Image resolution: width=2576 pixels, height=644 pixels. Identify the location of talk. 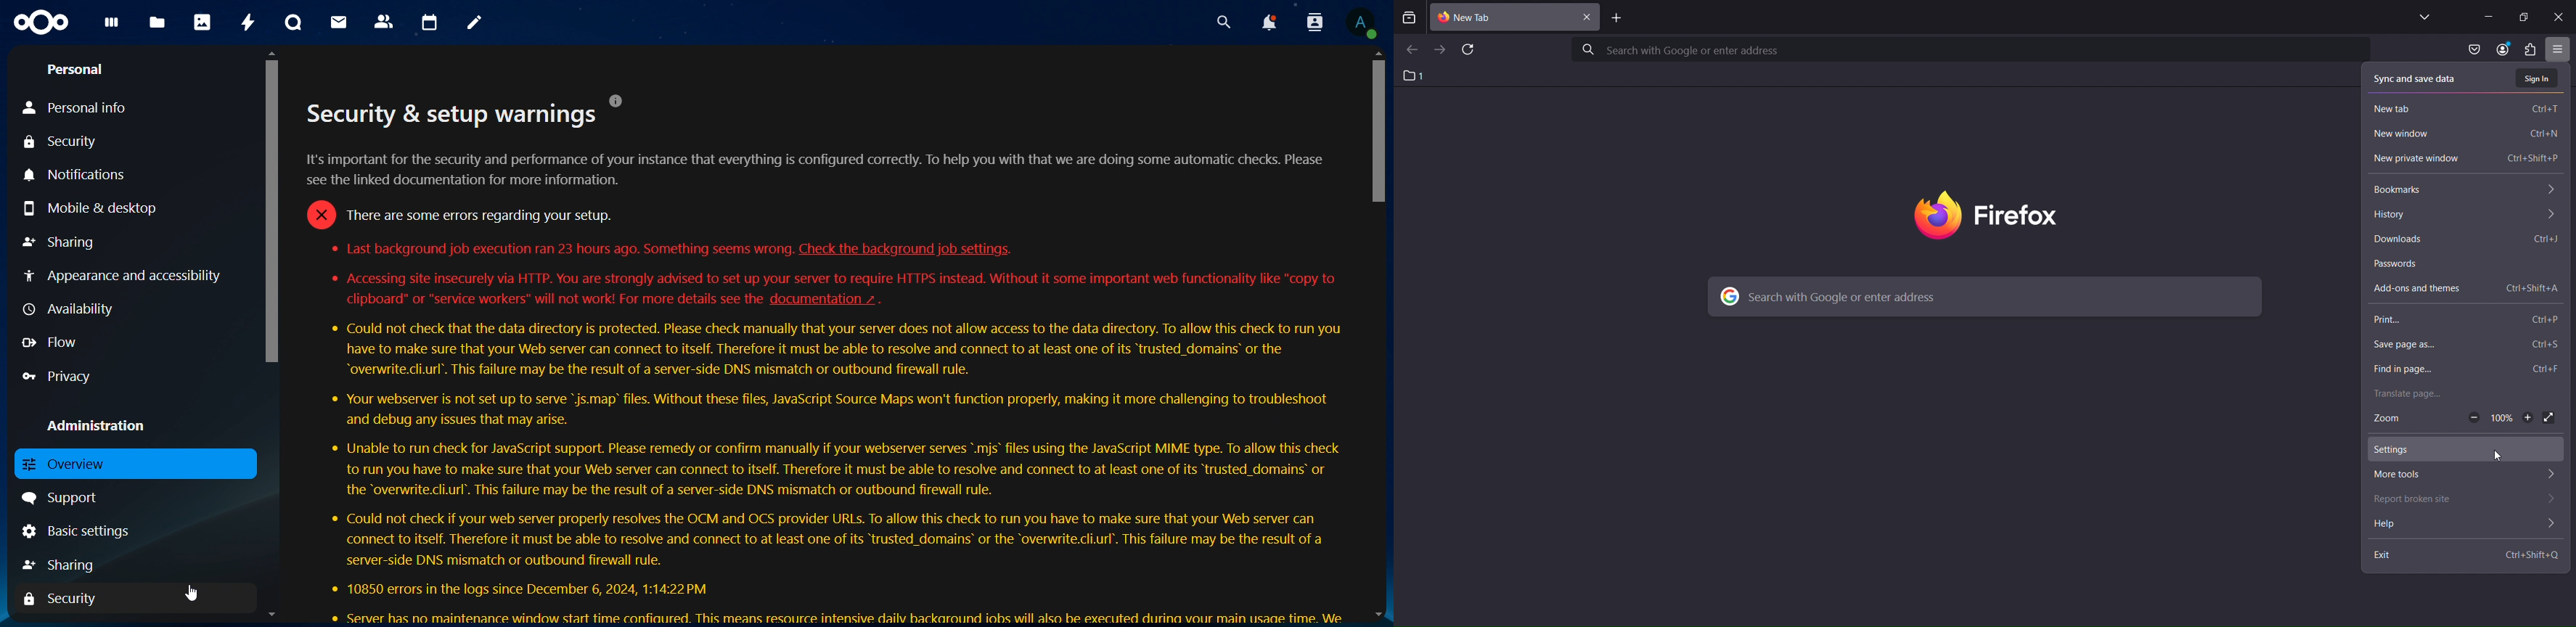
(293, 21).